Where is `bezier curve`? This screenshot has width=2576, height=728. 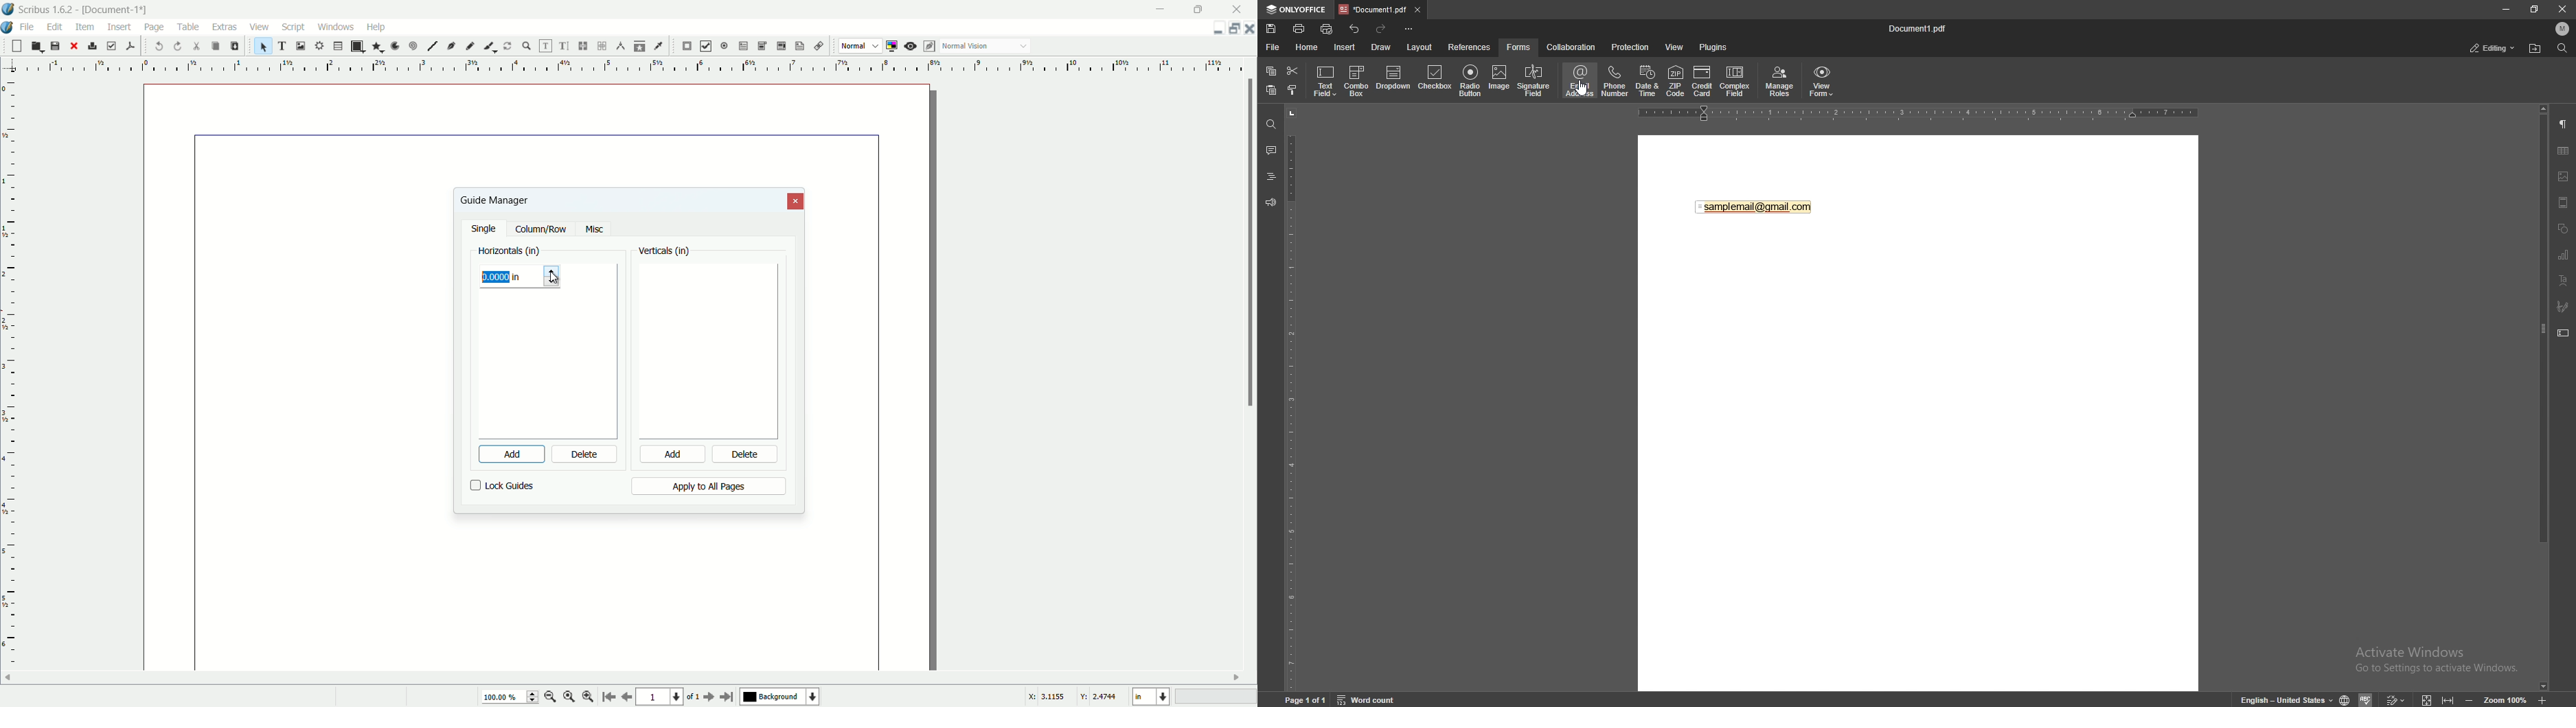
bezier curve is located at coordinates (452, 47).